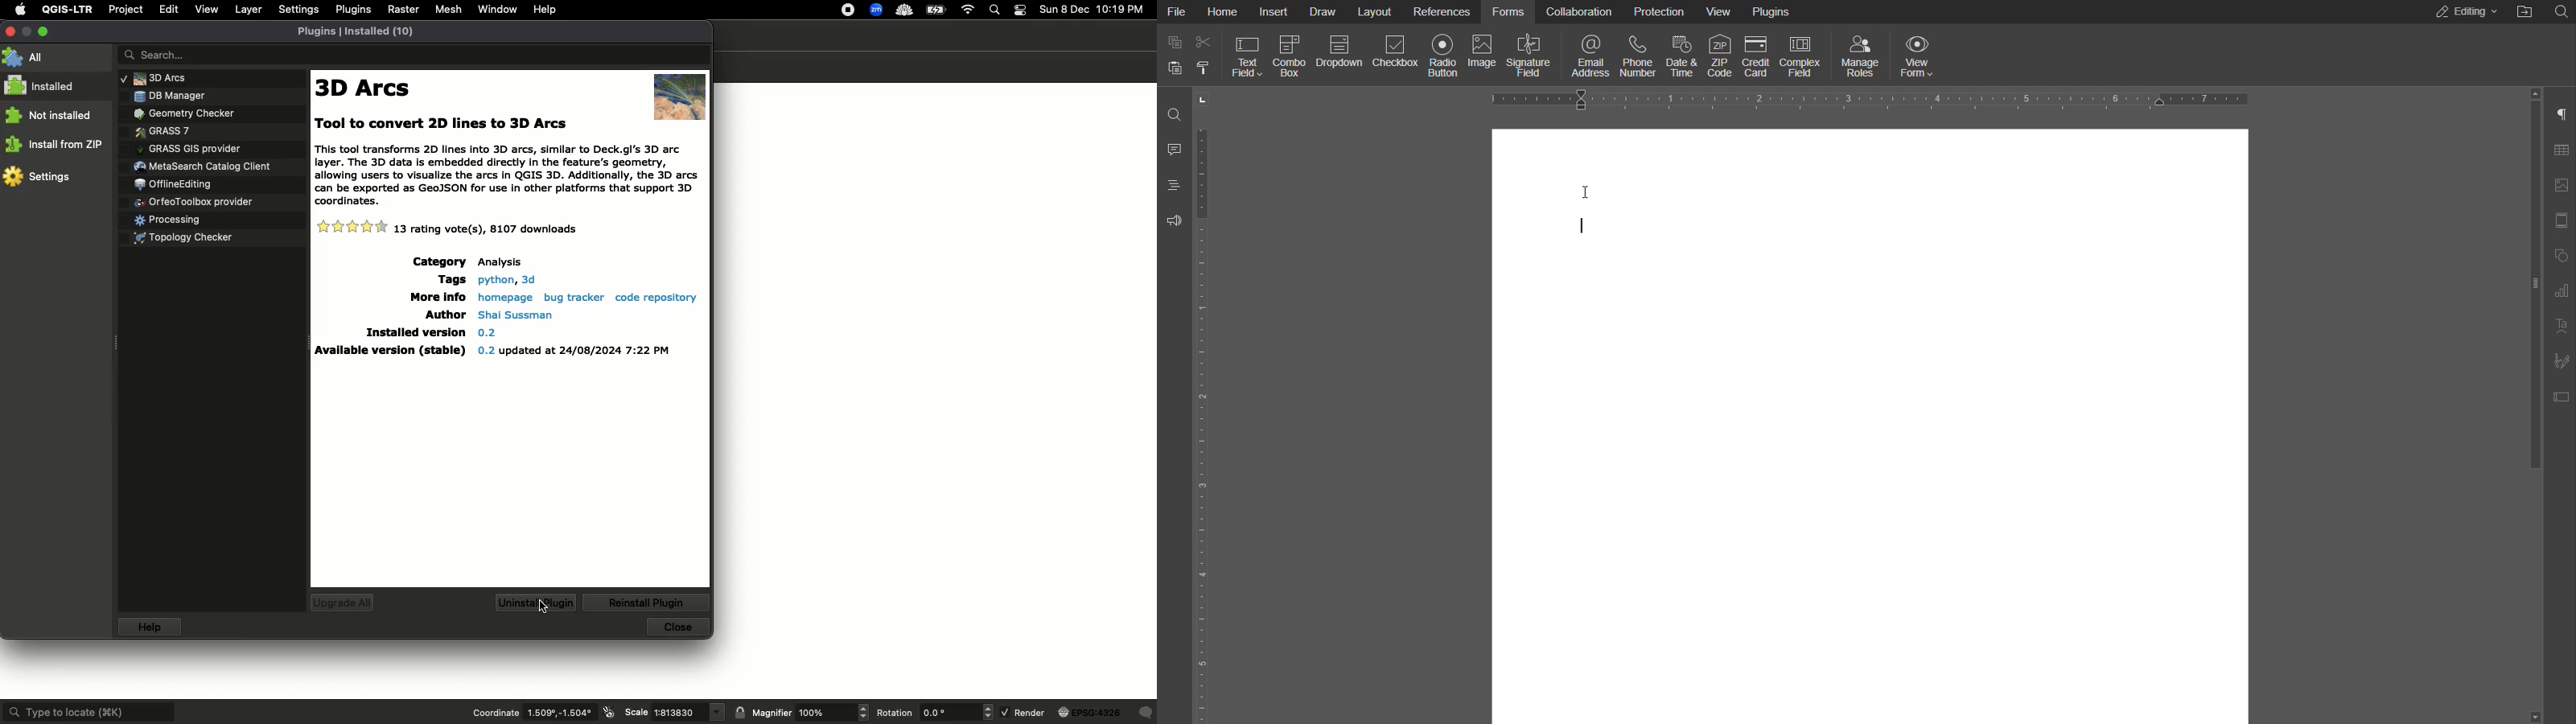 The image size is (2576, 728). I want to click on Credit Card, so click(1756, 53).